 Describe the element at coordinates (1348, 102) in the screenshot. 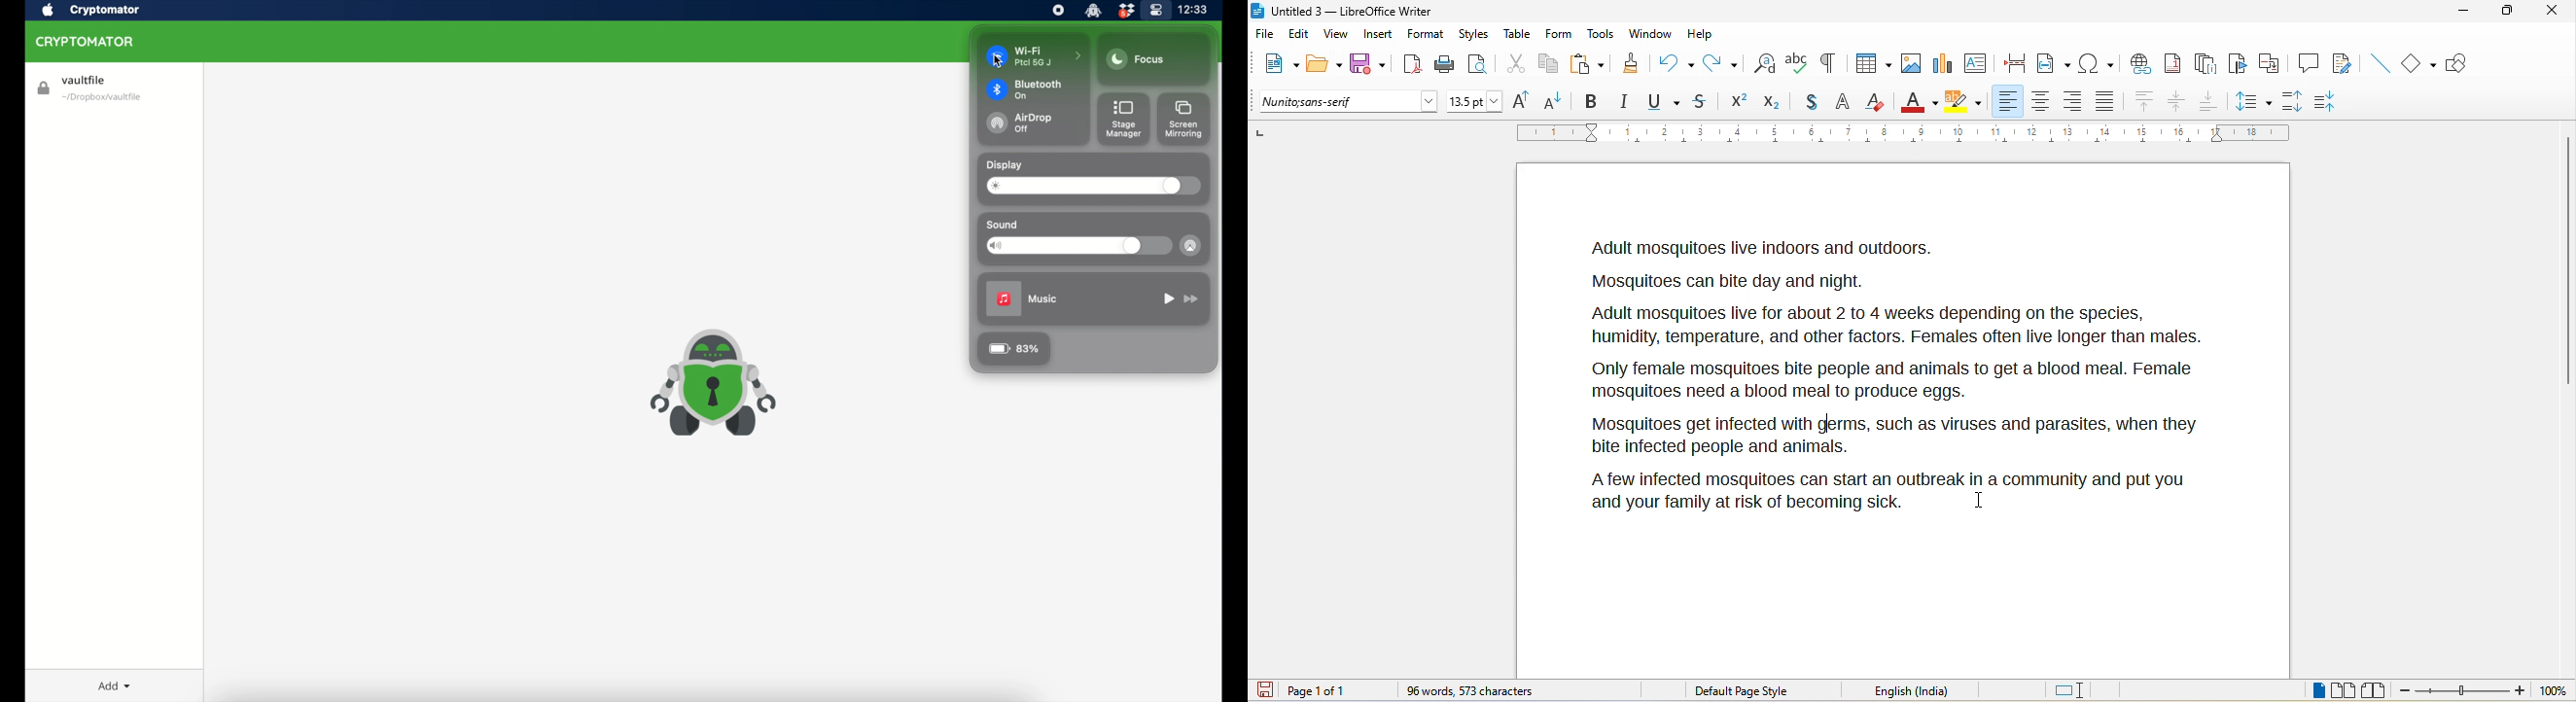

I see `font name` at that location.